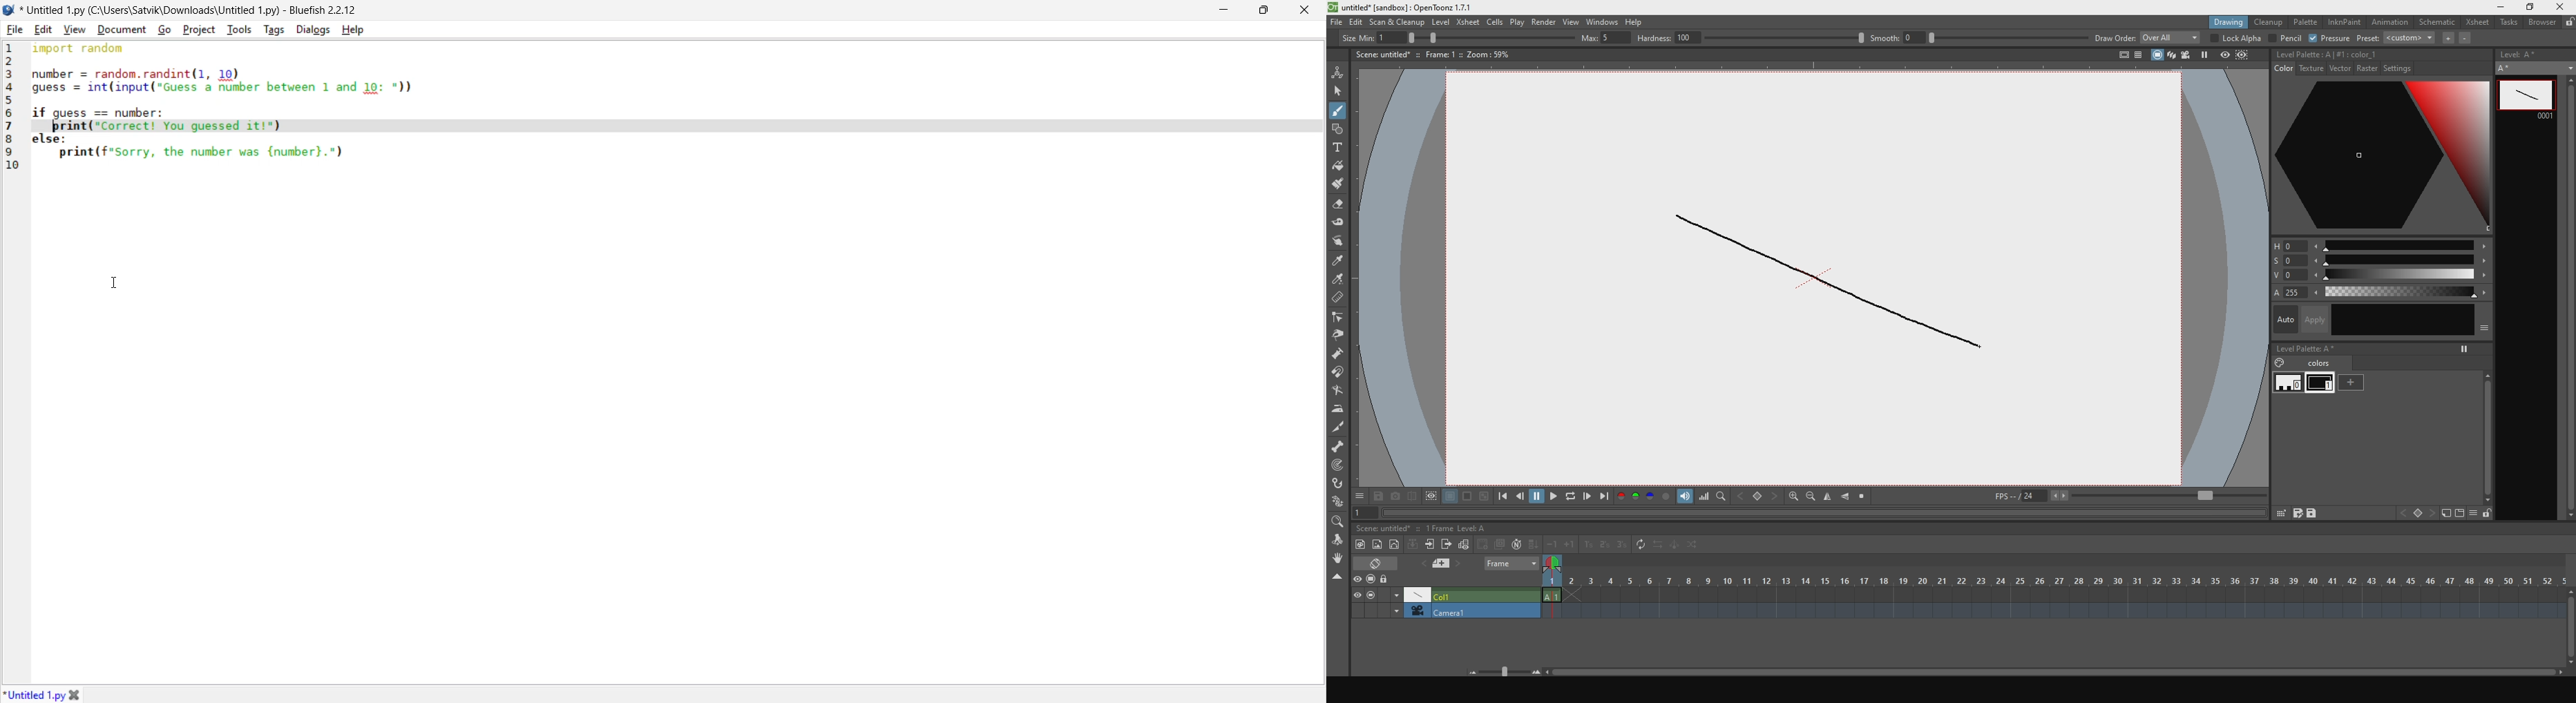 Image resolution: width=2576 pixels, height=728 pixels. What do you see at coordinates (1359, 594) in the screenshot?
I see `visible` at bounding box center [1359, 594].